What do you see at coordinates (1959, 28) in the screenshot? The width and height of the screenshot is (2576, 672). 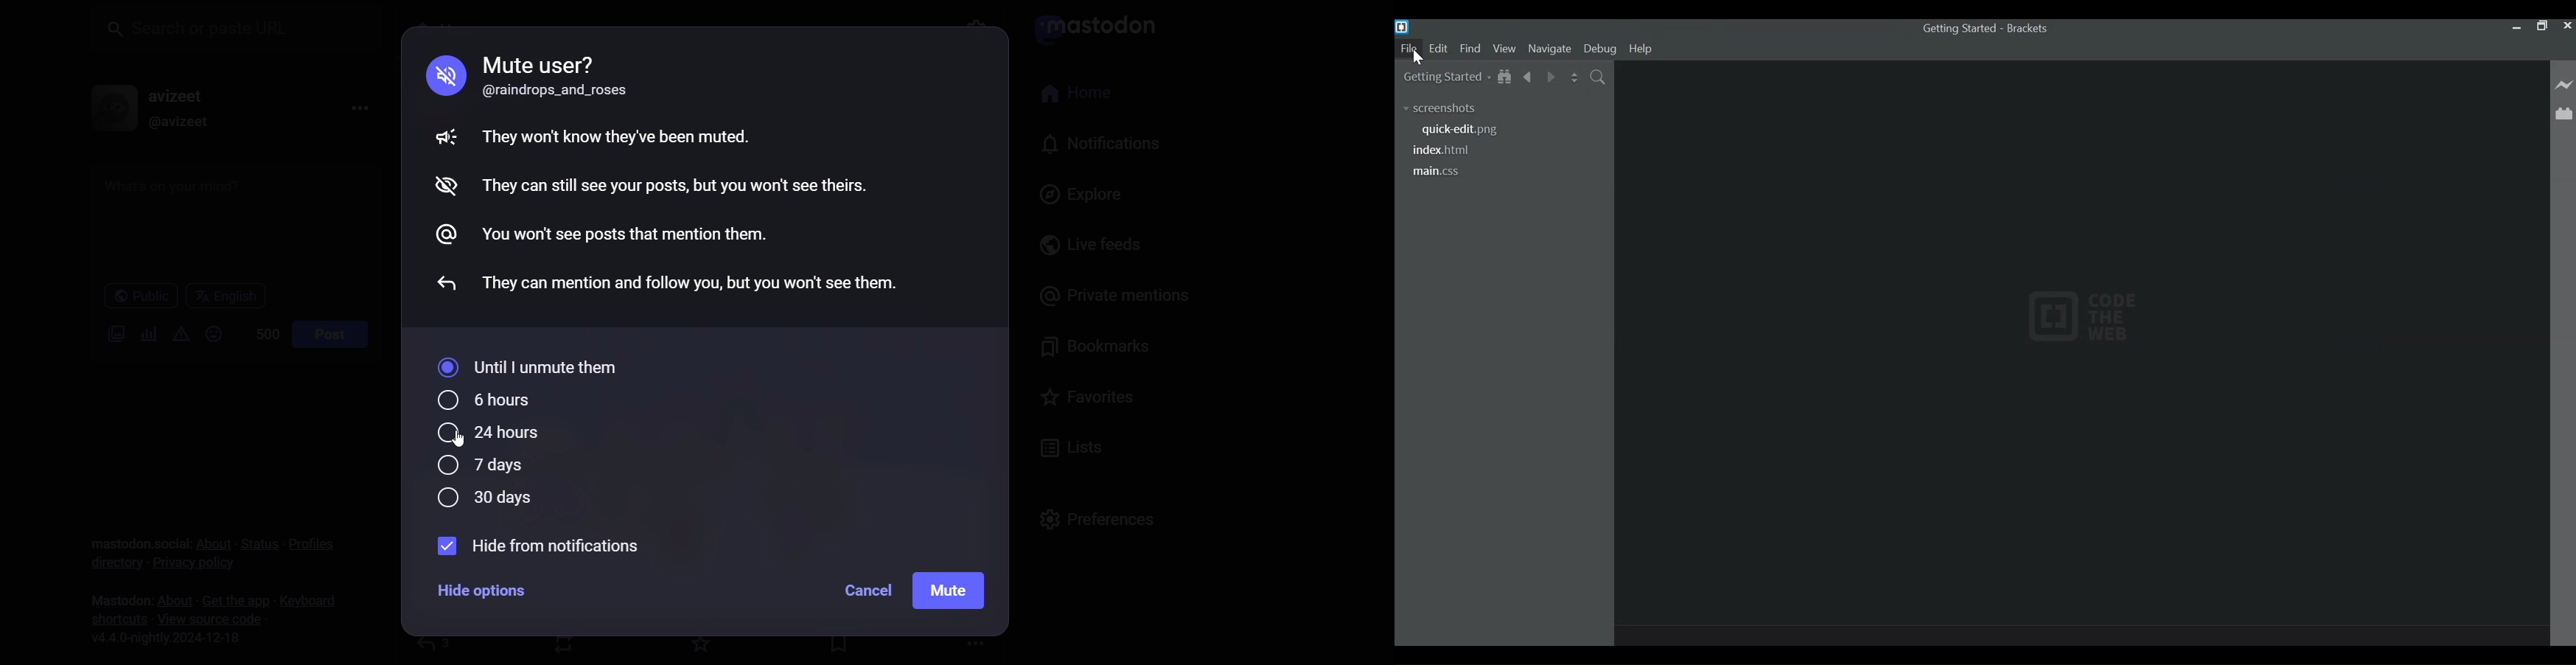 I see `Getting Started` at bounding box center [1959, 28].